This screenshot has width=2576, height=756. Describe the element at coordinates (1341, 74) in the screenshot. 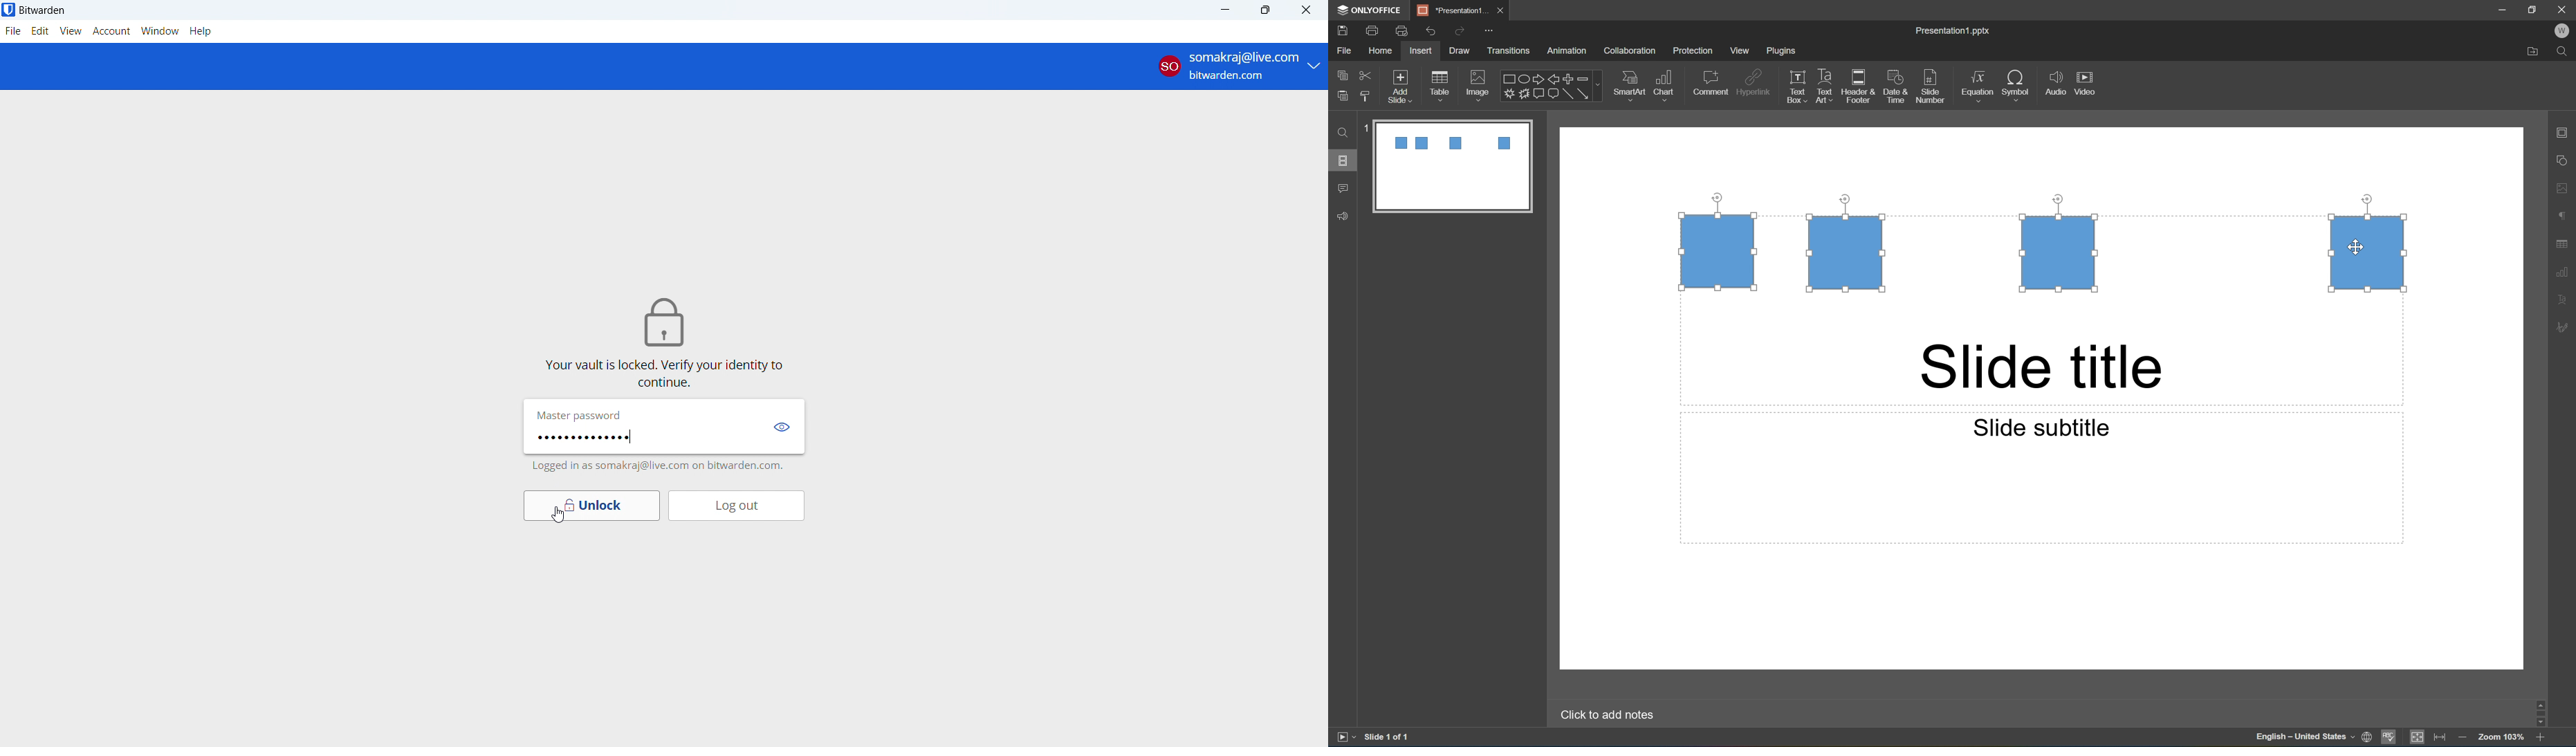

I see `copy` at that location.